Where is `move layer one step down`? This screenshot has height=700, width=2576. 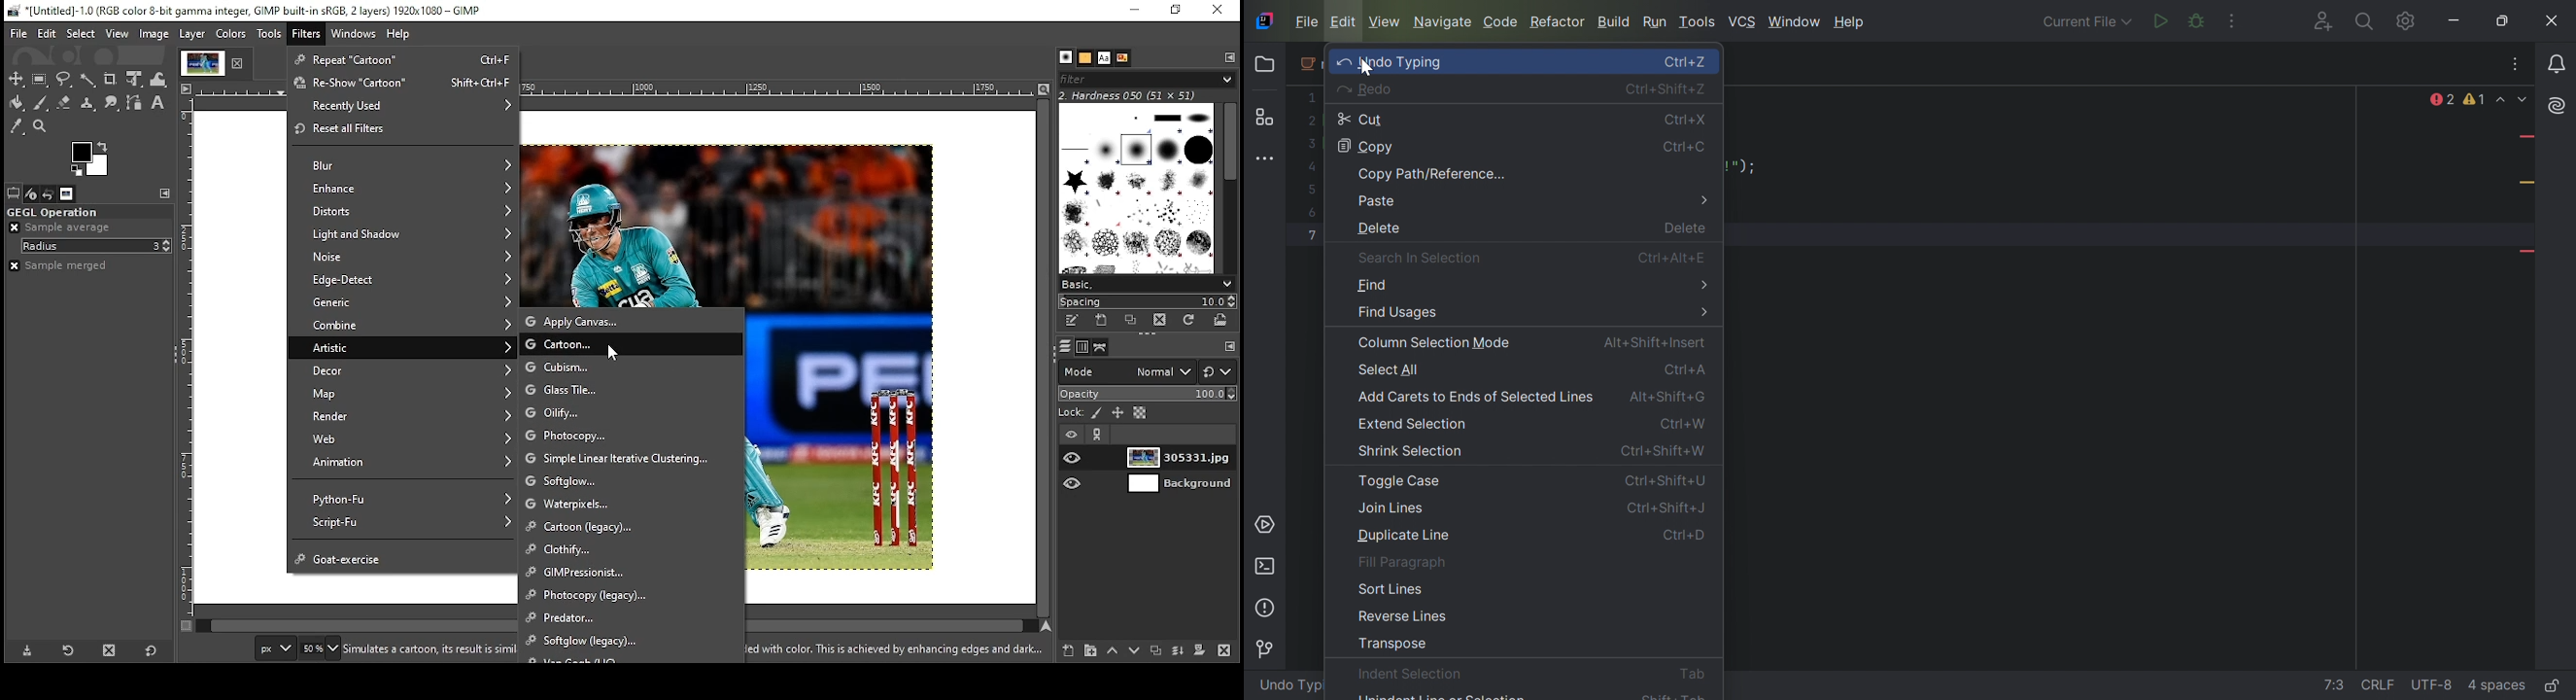 move layer one step down is located at coordinates (1135, 651).